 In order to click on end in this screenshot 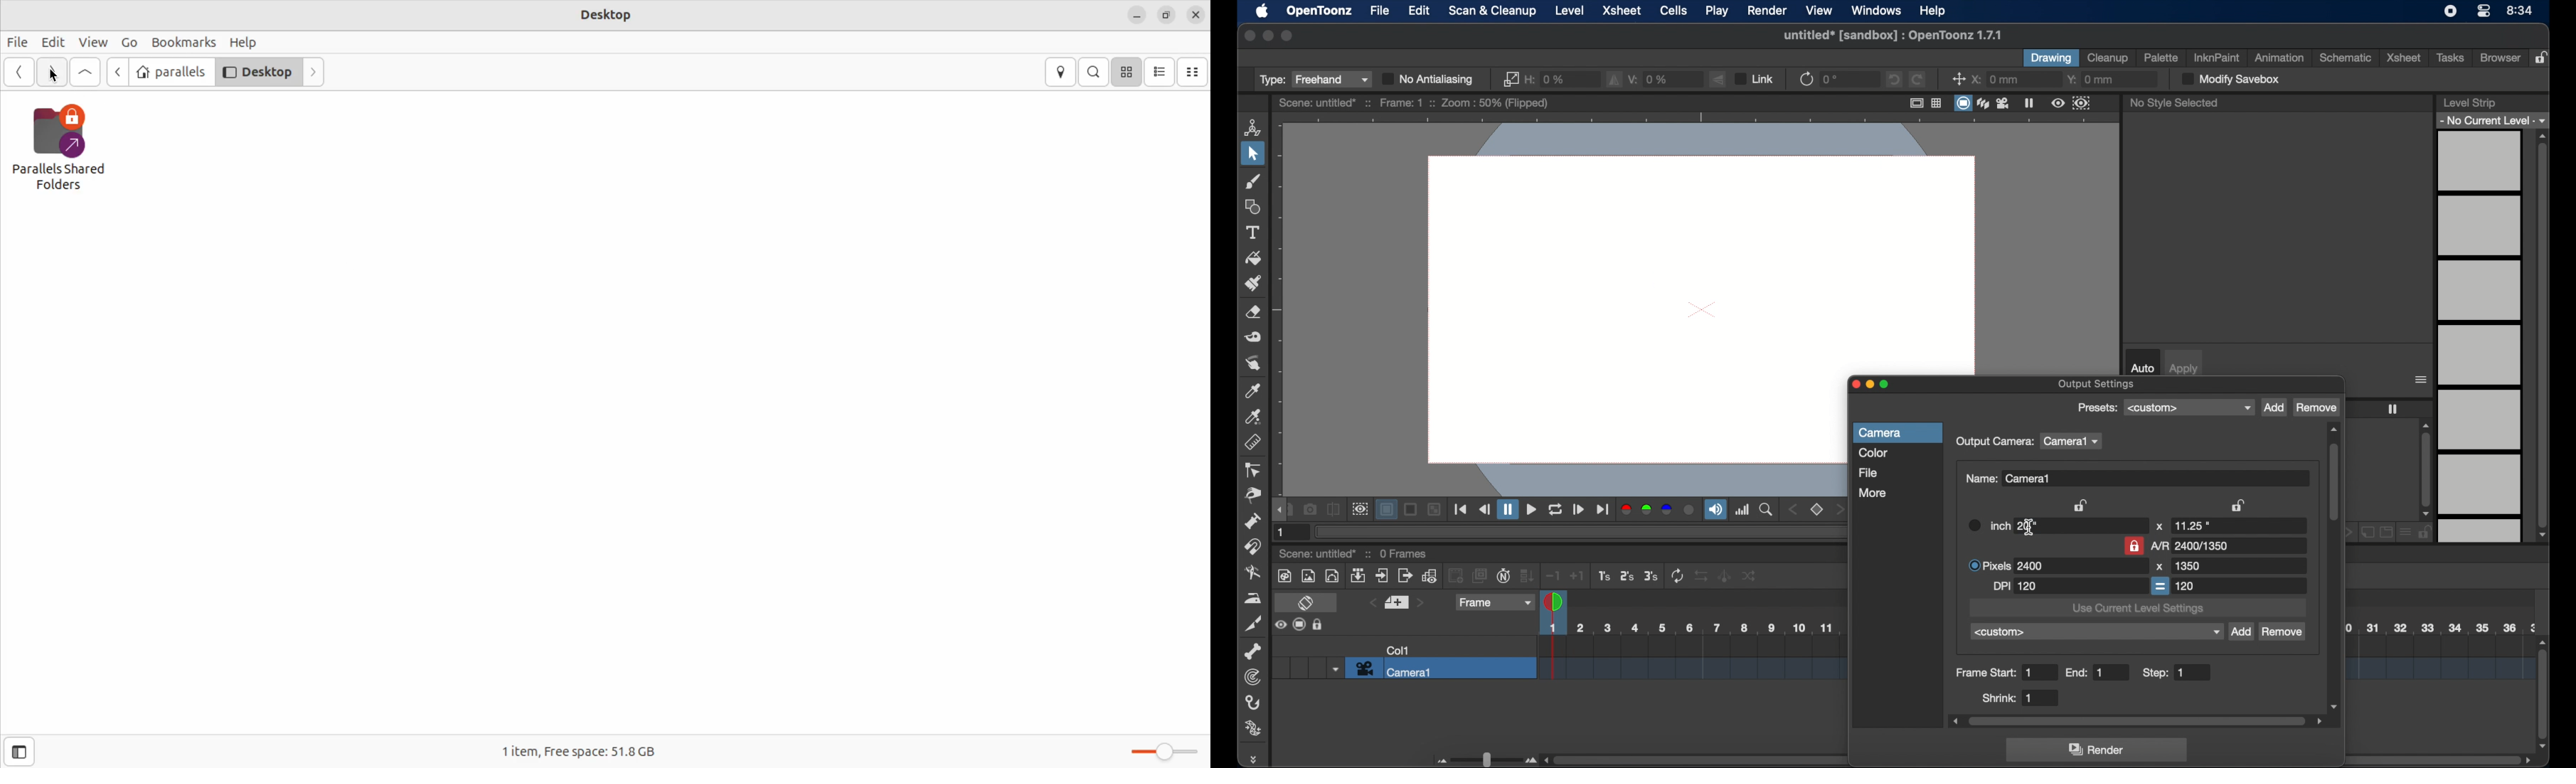, I will do `click(2087, 673)`.